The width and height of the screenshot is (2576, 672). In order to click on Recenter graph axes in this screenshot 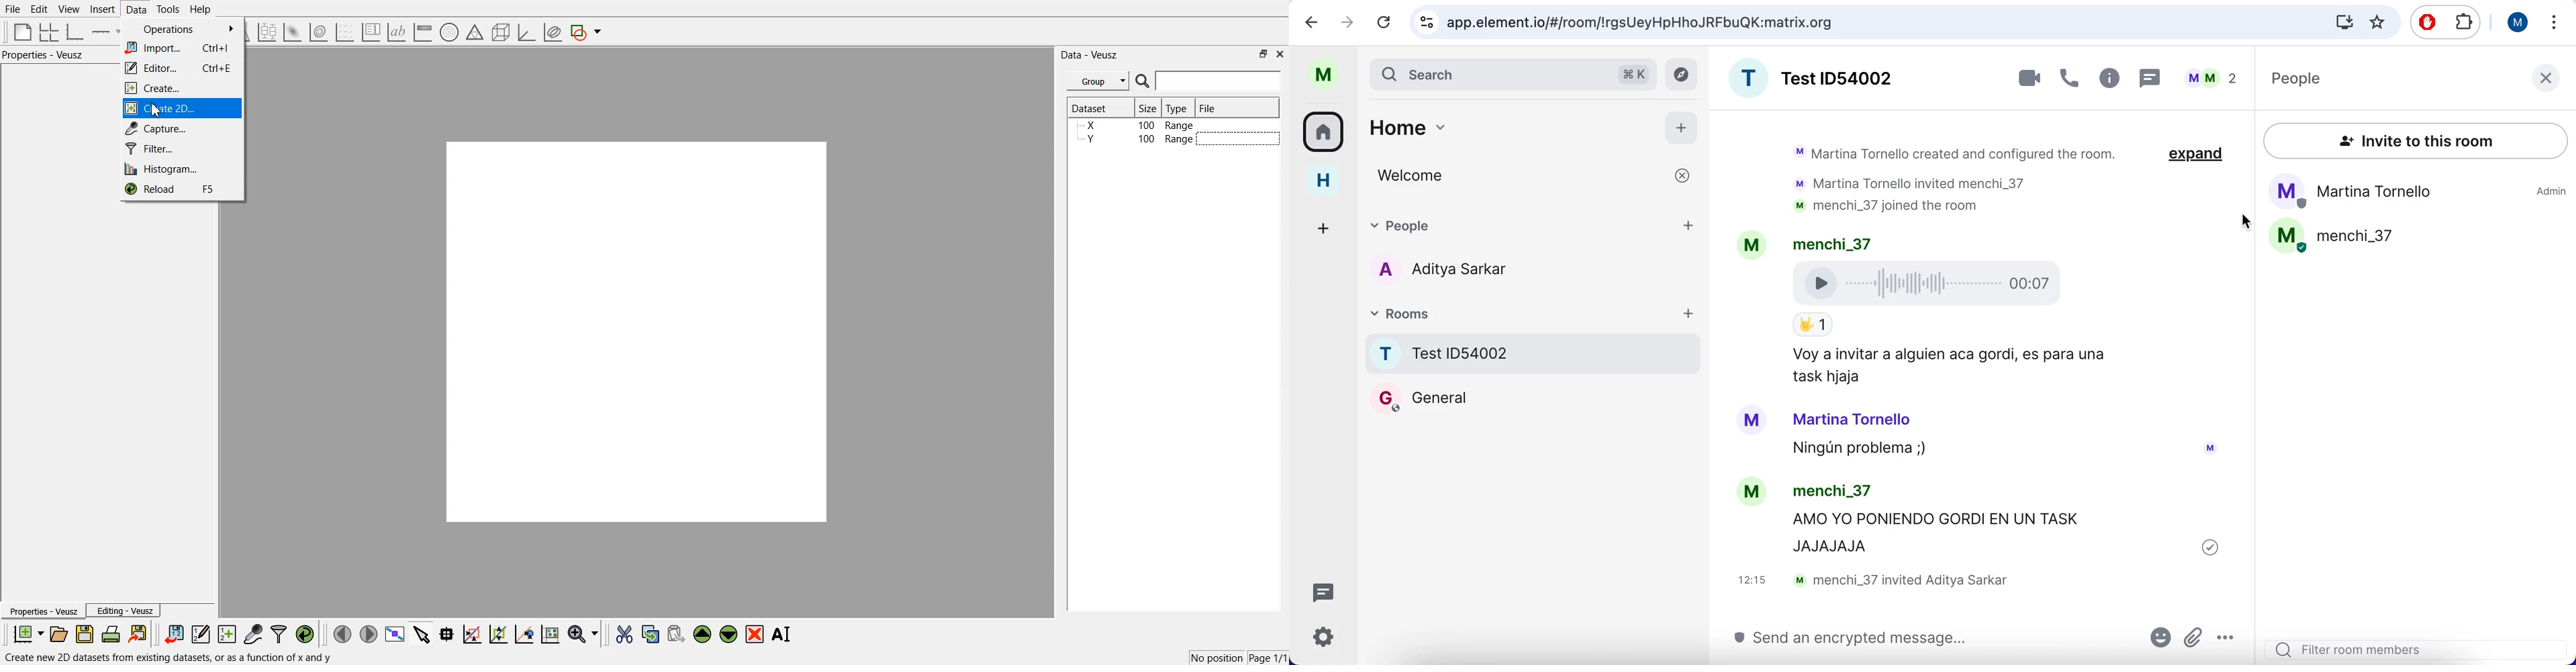, I will do `click(525, 633)`.